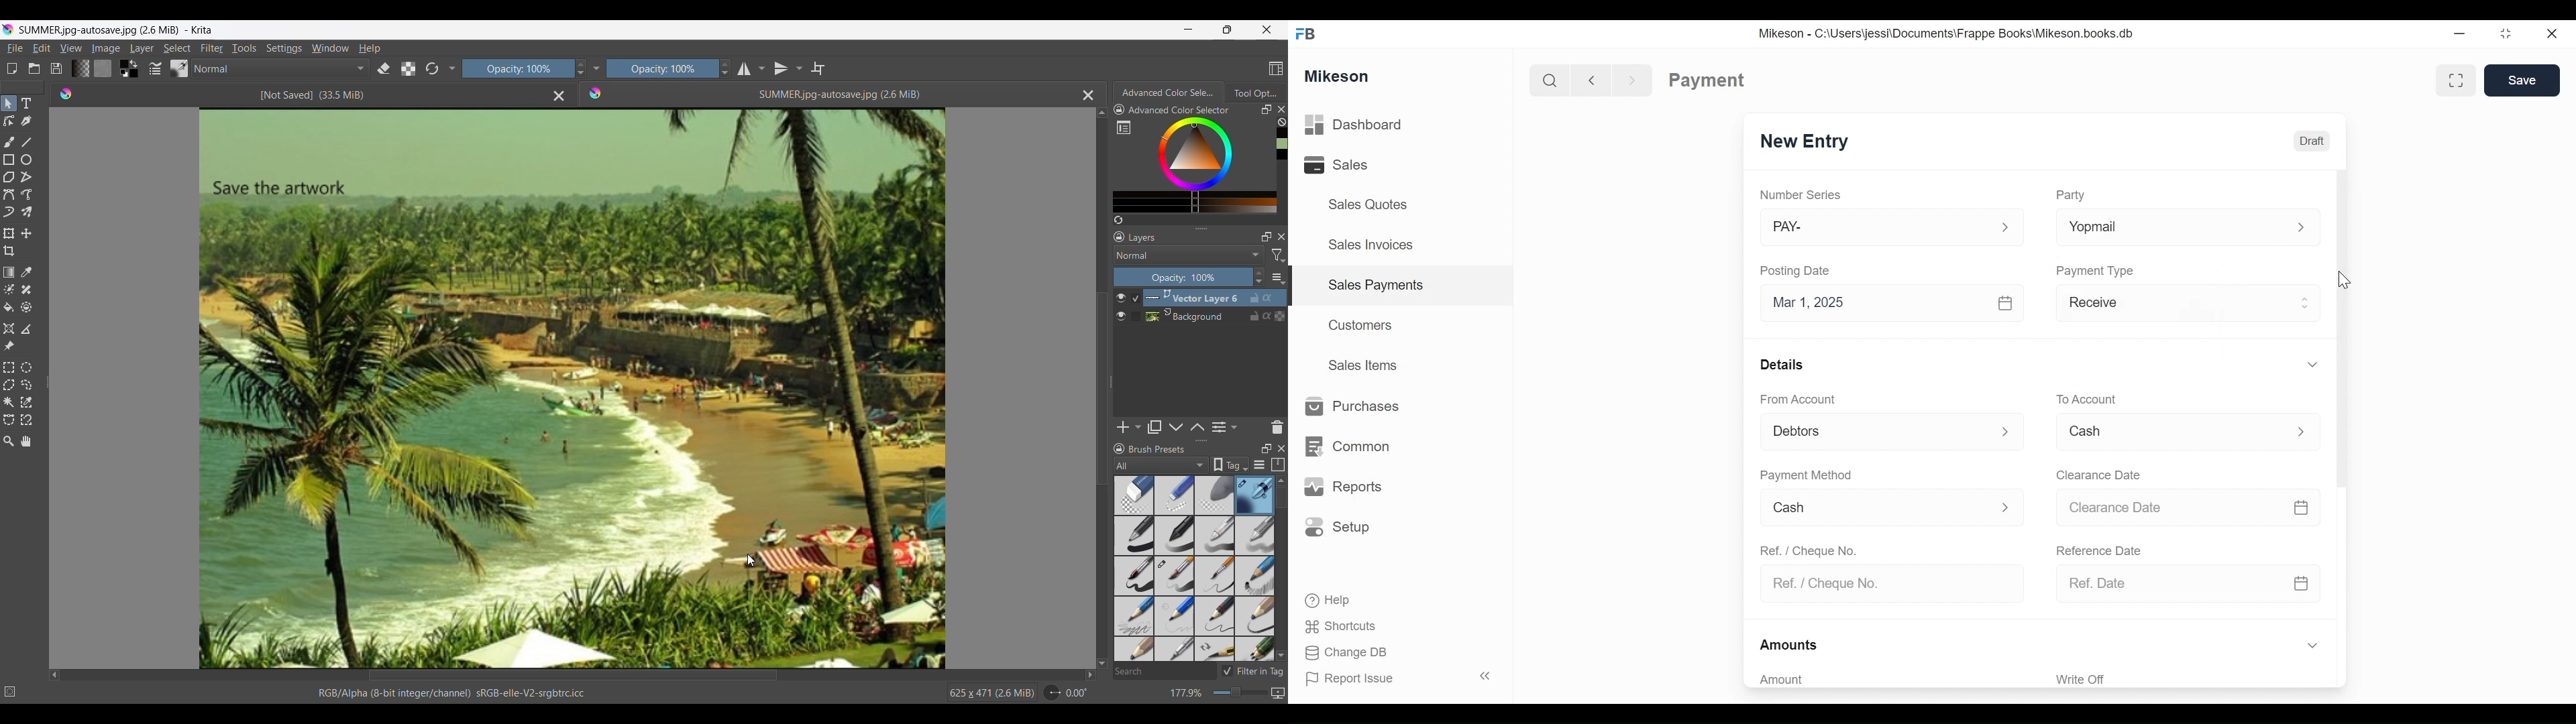  I want to click on Help, so click(1338, 600).